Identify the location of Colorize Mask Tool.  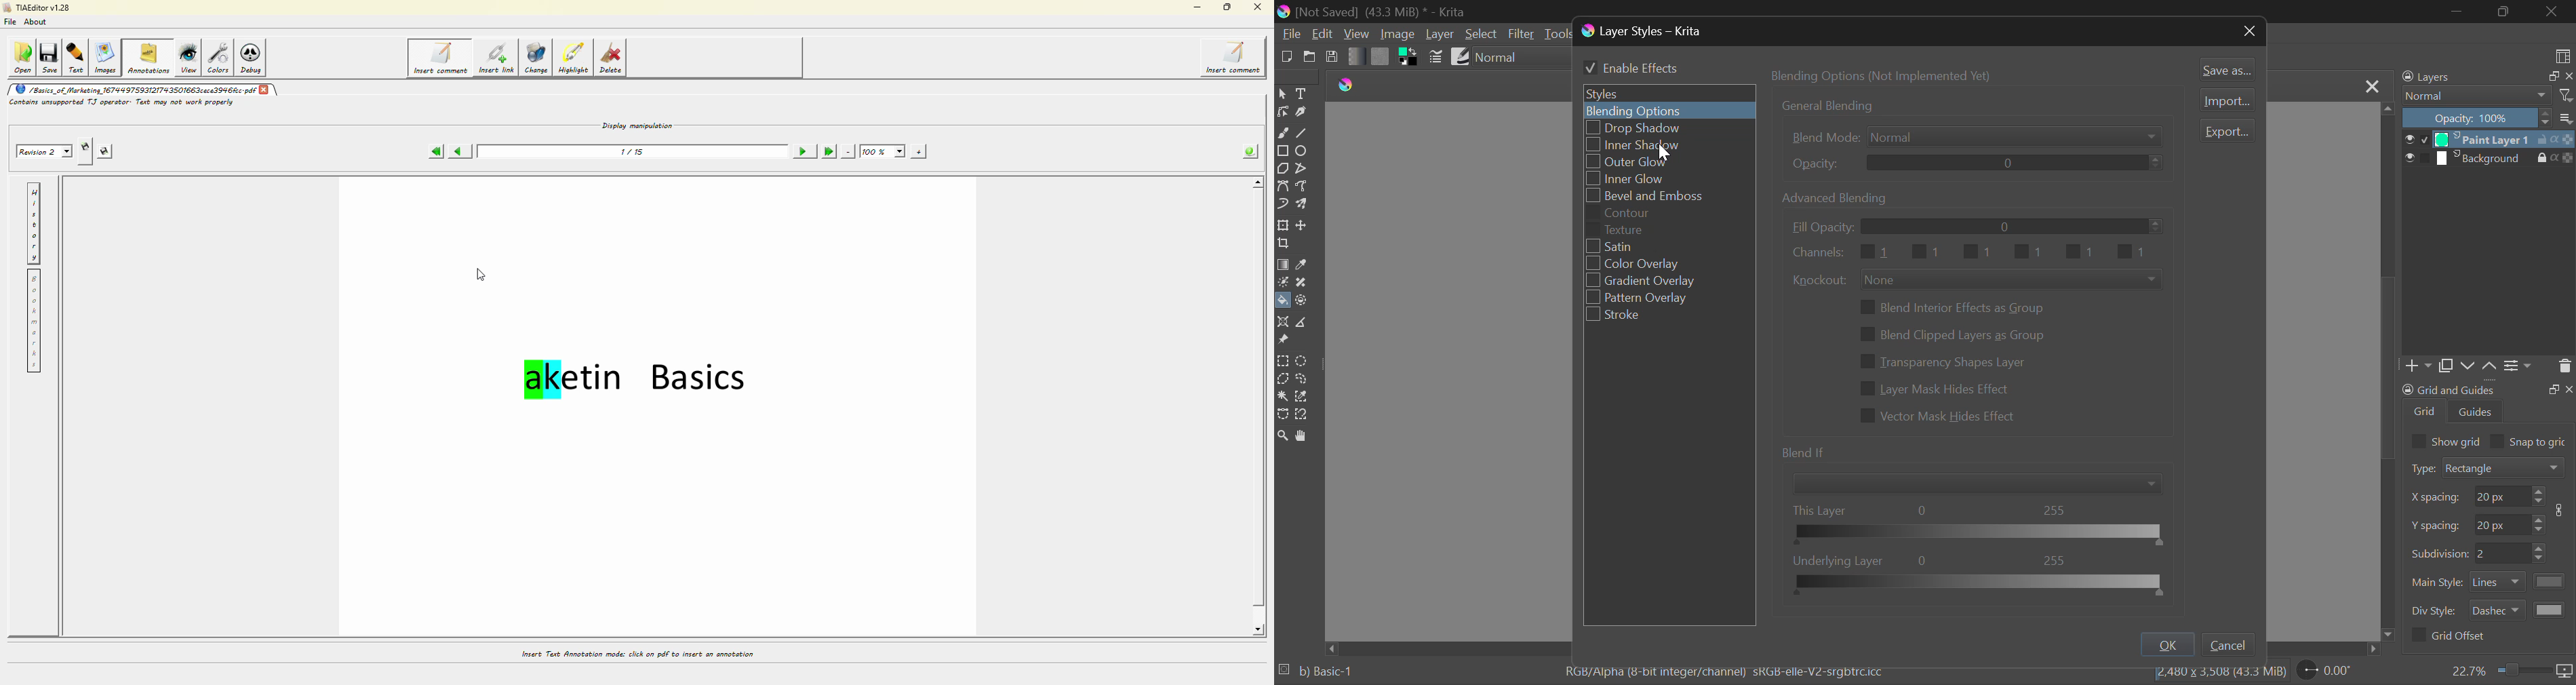
(1283, 283).